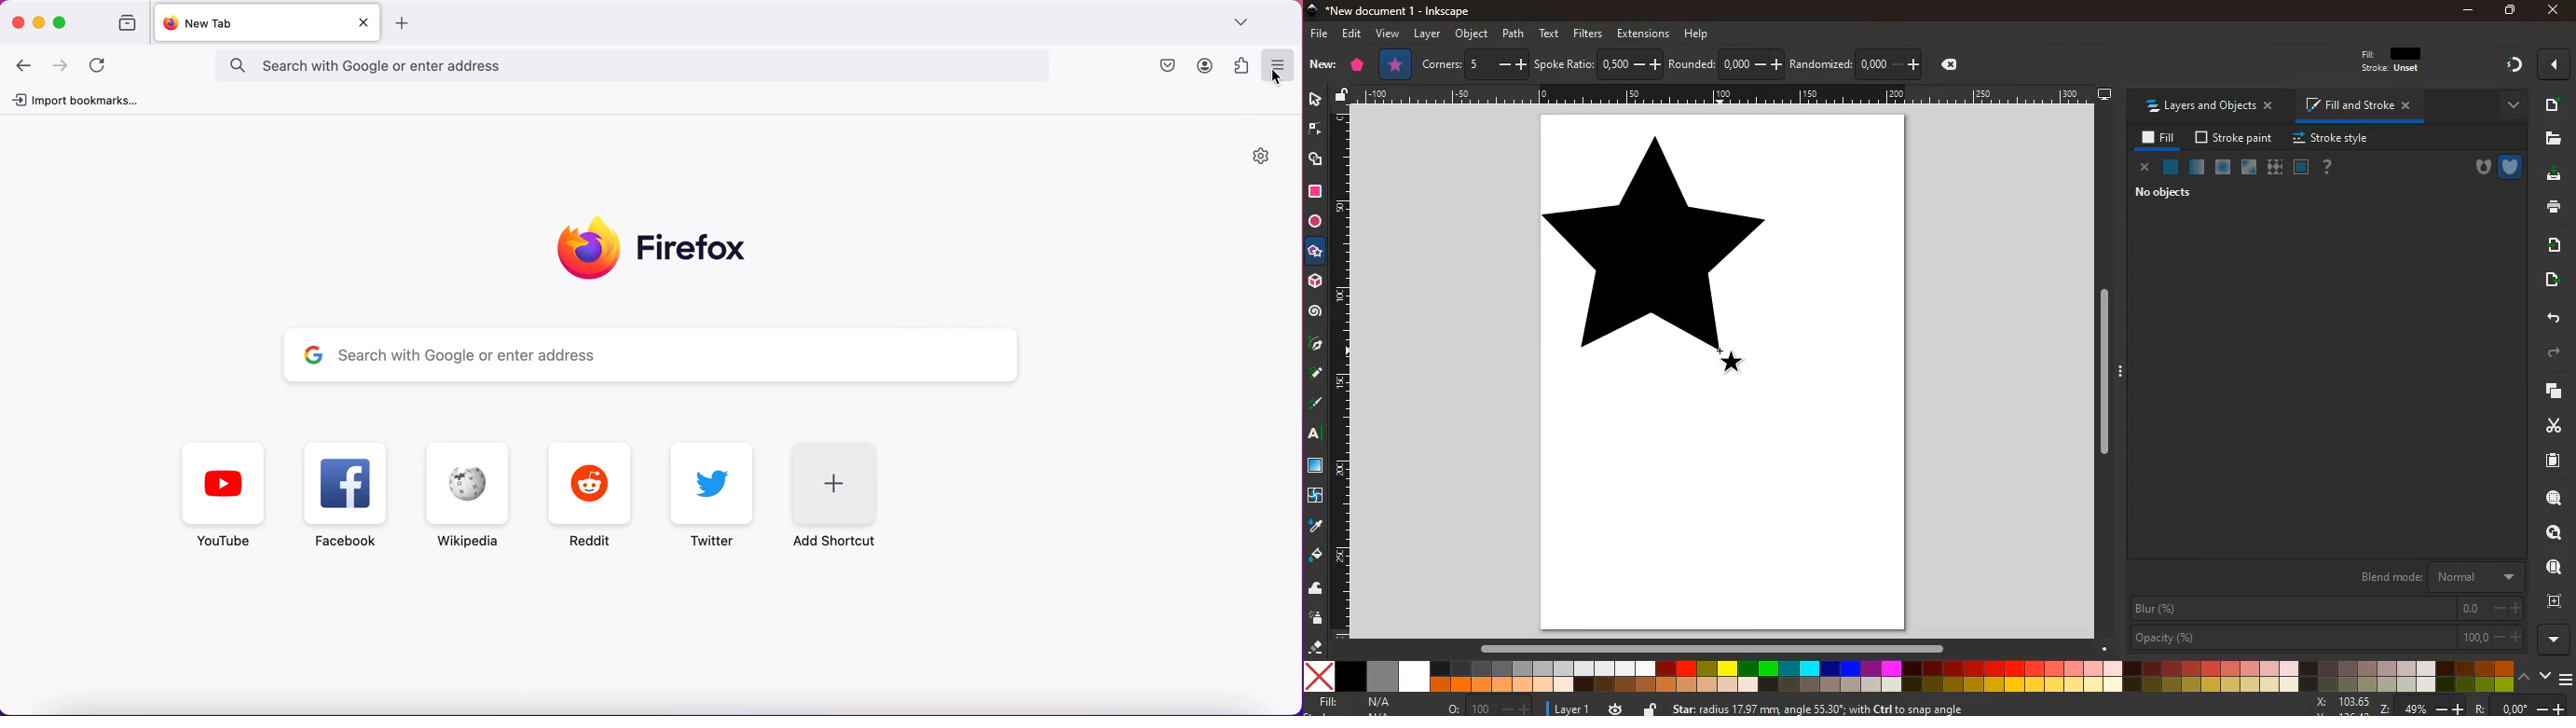  What do you see at coordinates (79, 101) in the screenshot?
I see `import bookmarks` at bounding box center [79, 101].